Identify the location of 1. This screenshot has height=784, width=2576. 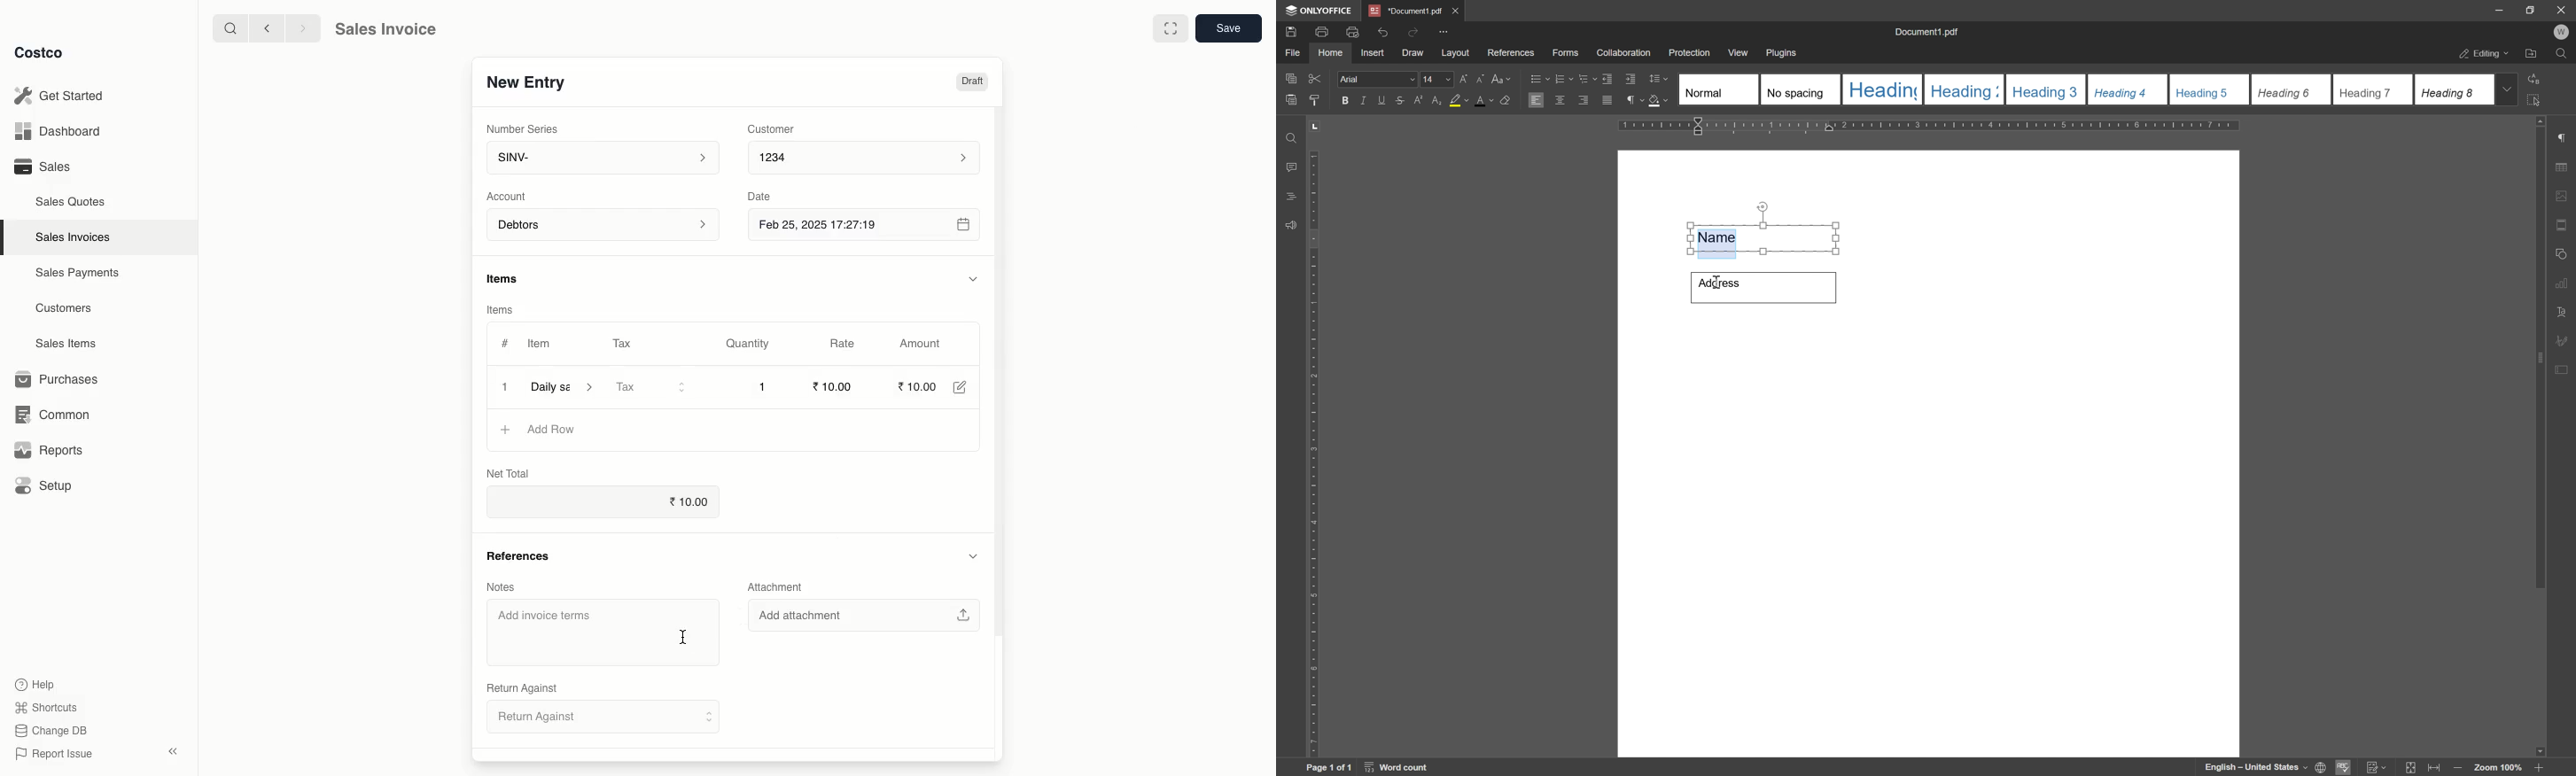
(764, 387).